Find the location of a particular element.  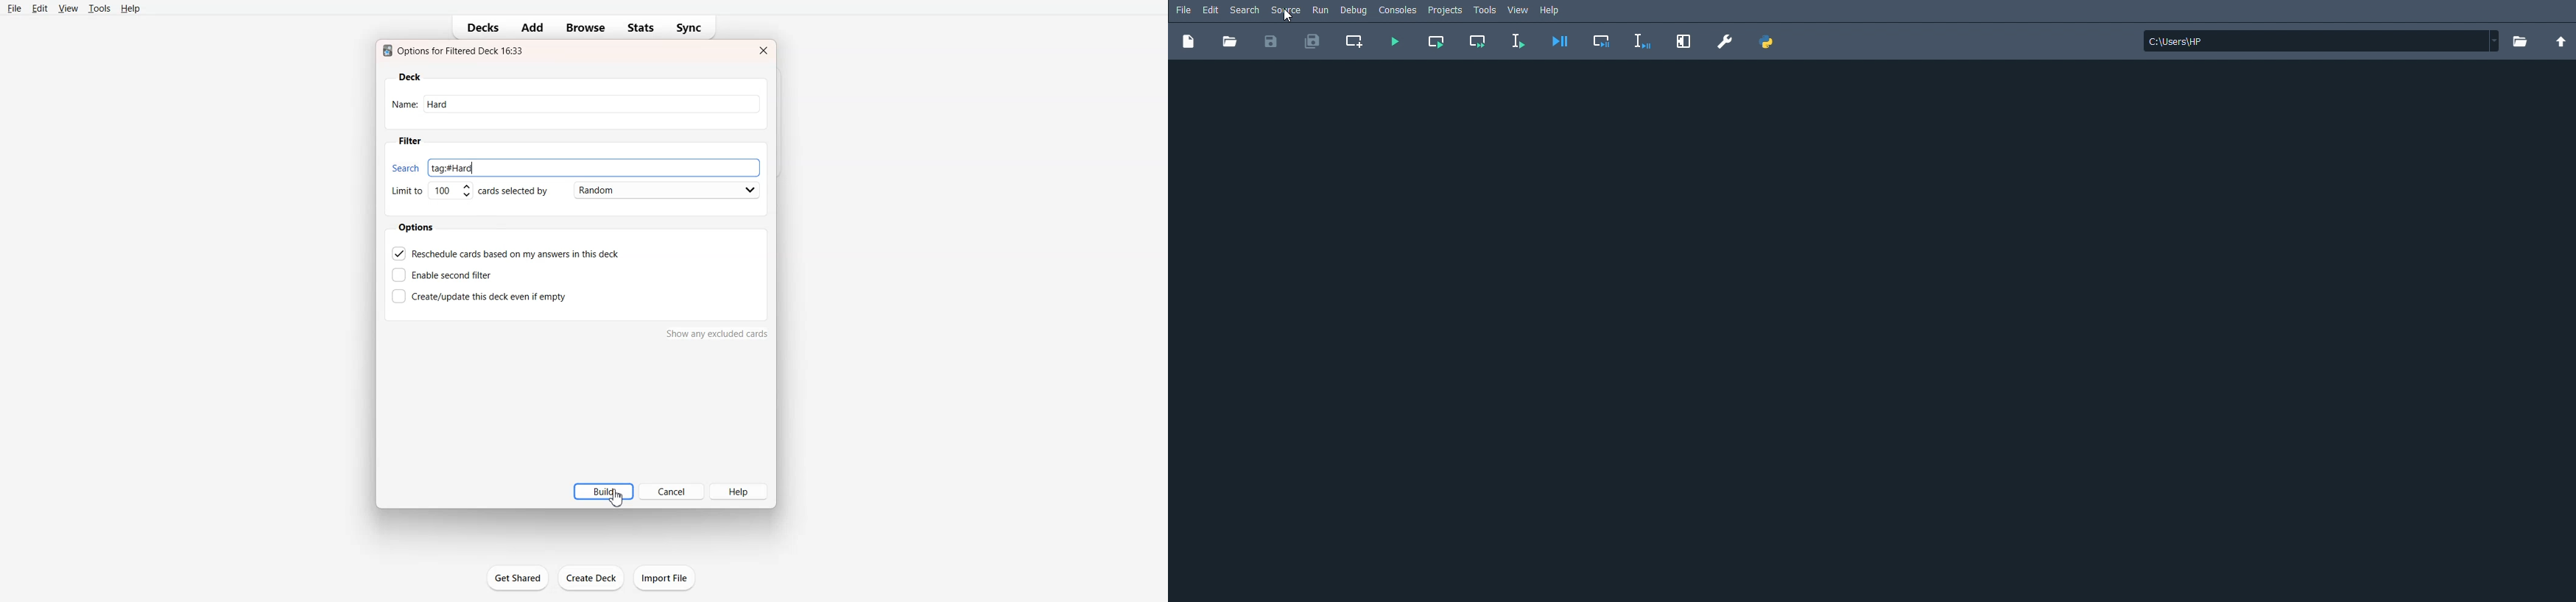

Run selection or current line is located at coordinates (1518, 43).